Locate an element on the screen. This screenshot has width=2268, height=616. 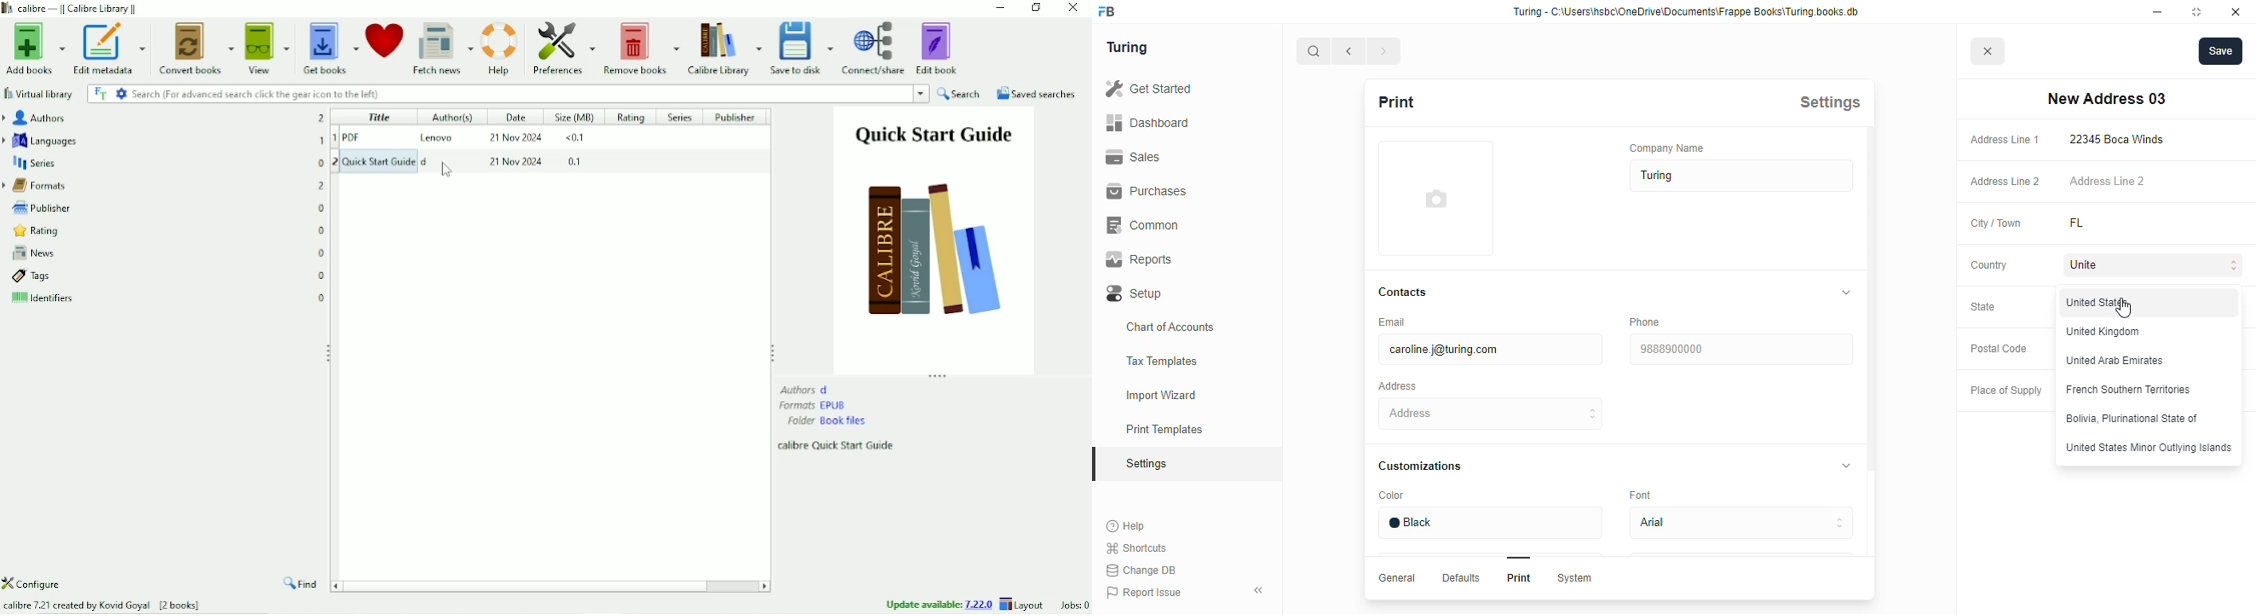
Lenovo is located at coordinates (439, 137).